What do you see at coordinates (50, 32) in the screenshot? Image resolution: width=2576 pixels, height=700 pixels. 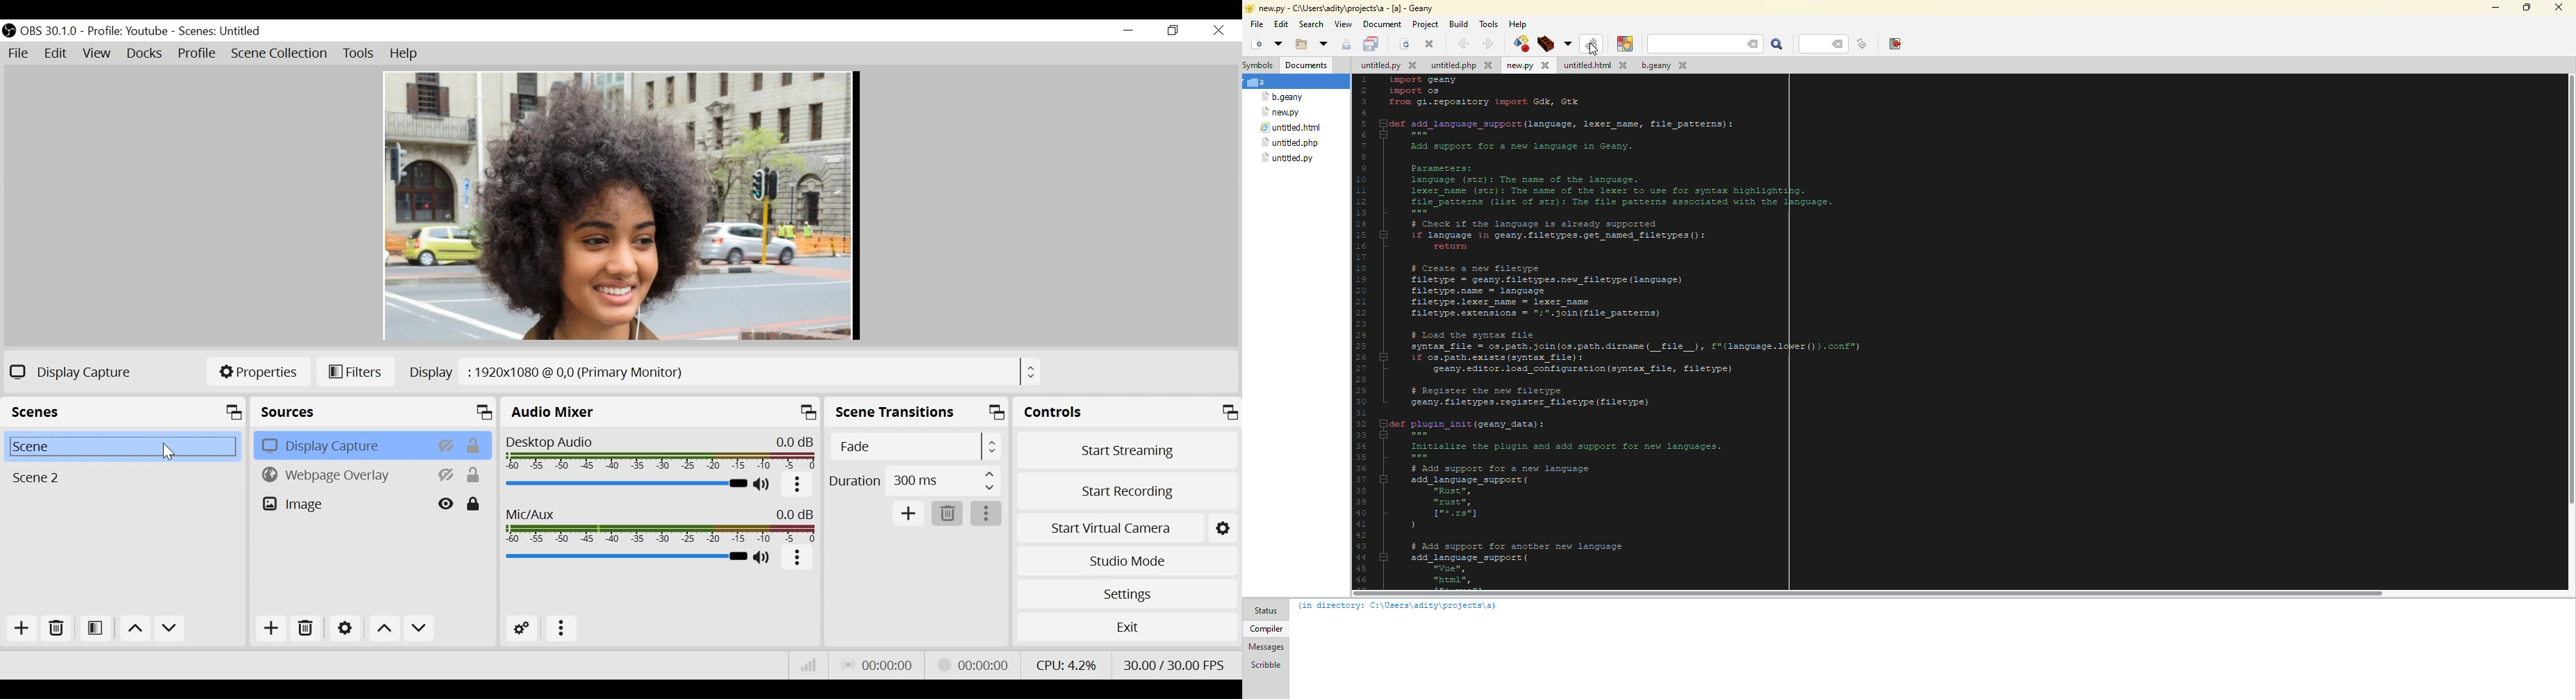 I see `OBS Version` at bounding box center [50, 32].